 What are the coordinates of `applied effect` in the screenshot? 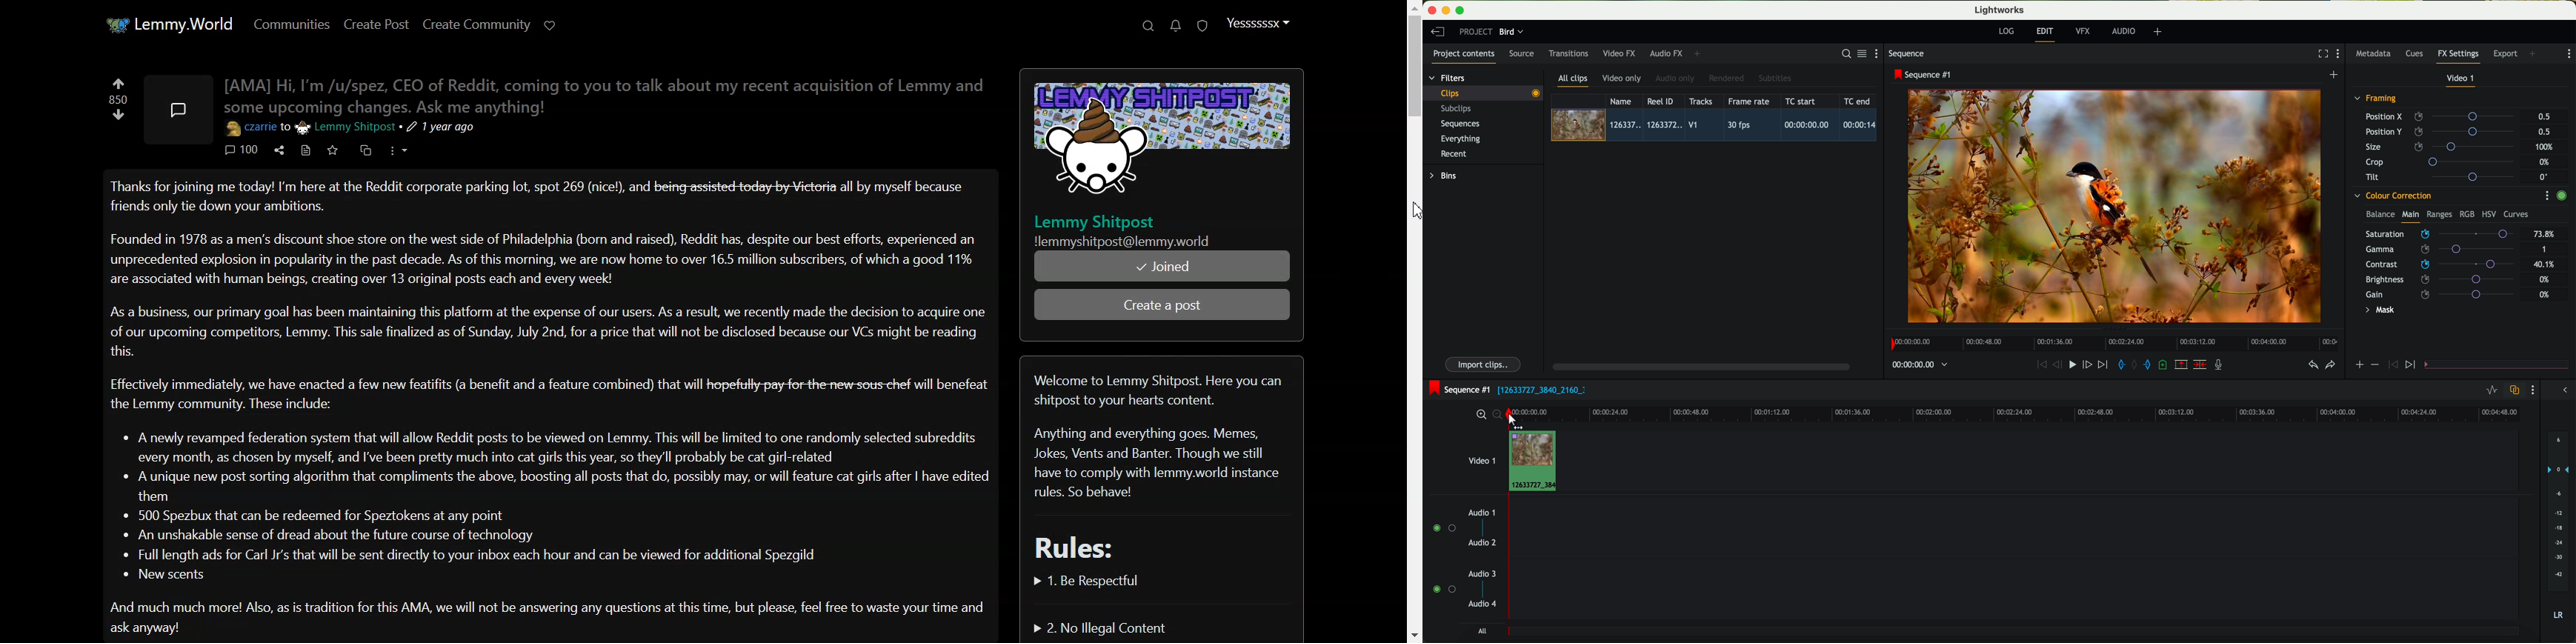 It's located at (2116, 206).